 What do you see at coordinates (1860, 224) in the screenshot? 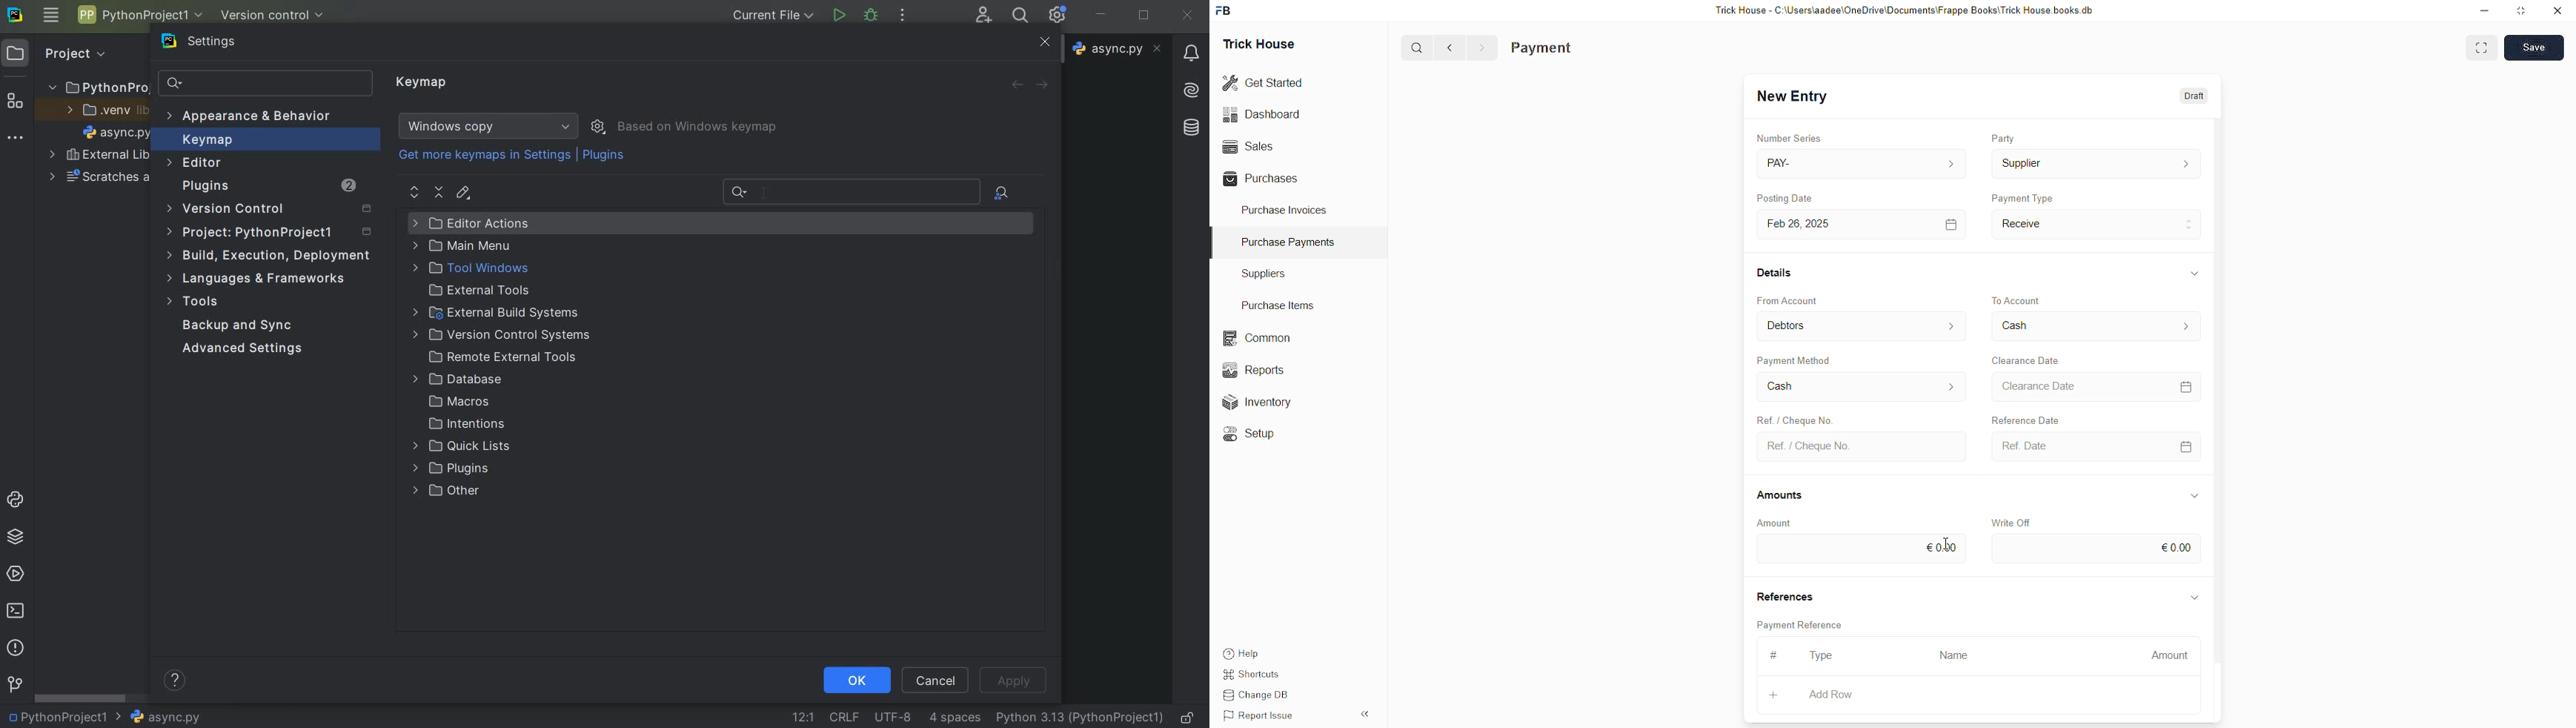
I see `Feb 26, 2025 ` at bounding box center [1860, 224].